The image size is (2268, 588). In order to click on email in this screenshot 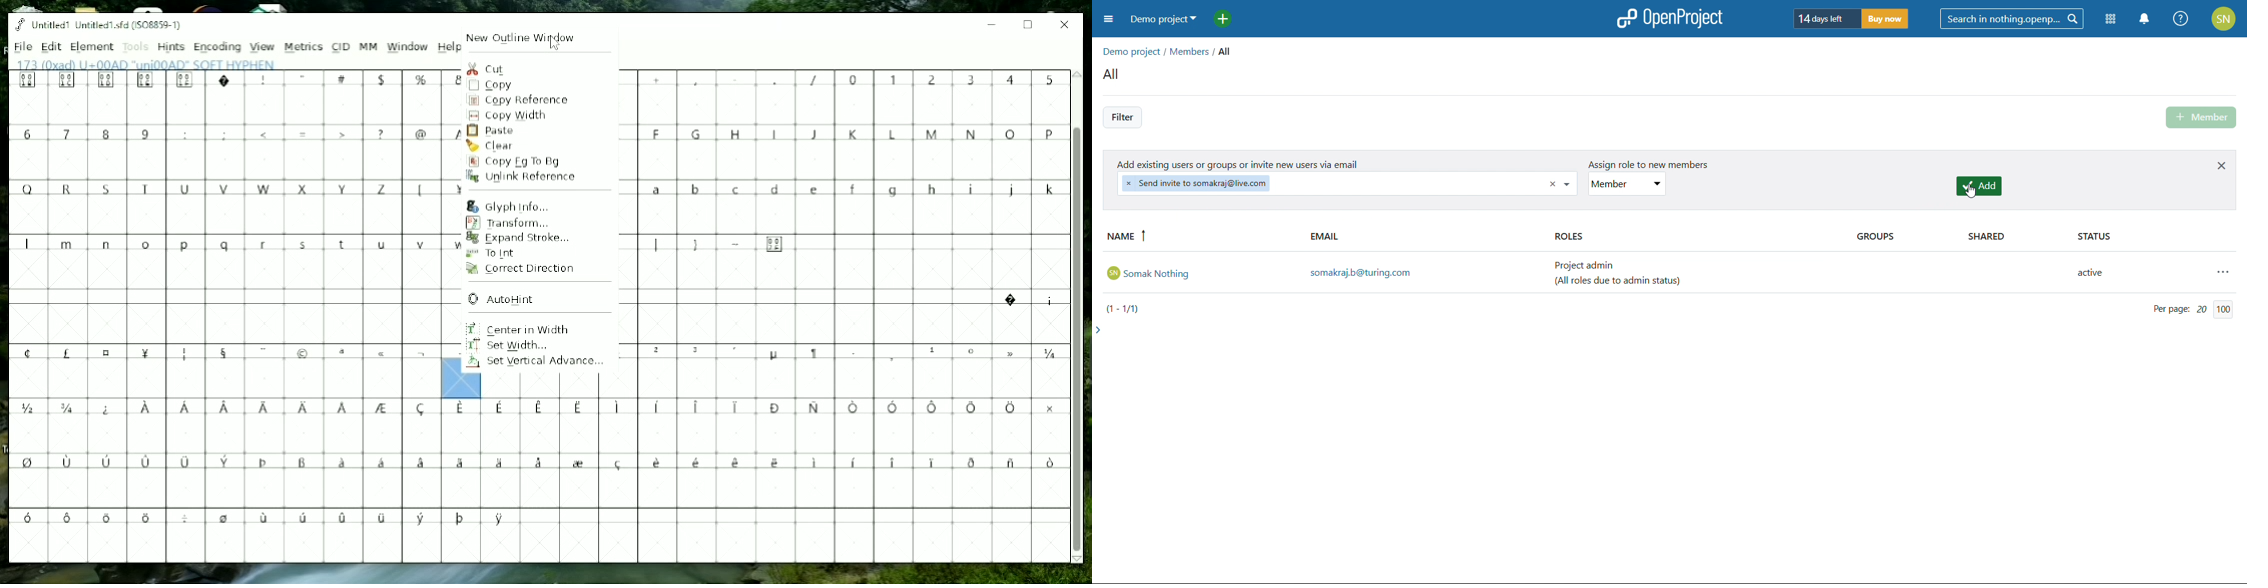, I will do `click(1426, 237)`.